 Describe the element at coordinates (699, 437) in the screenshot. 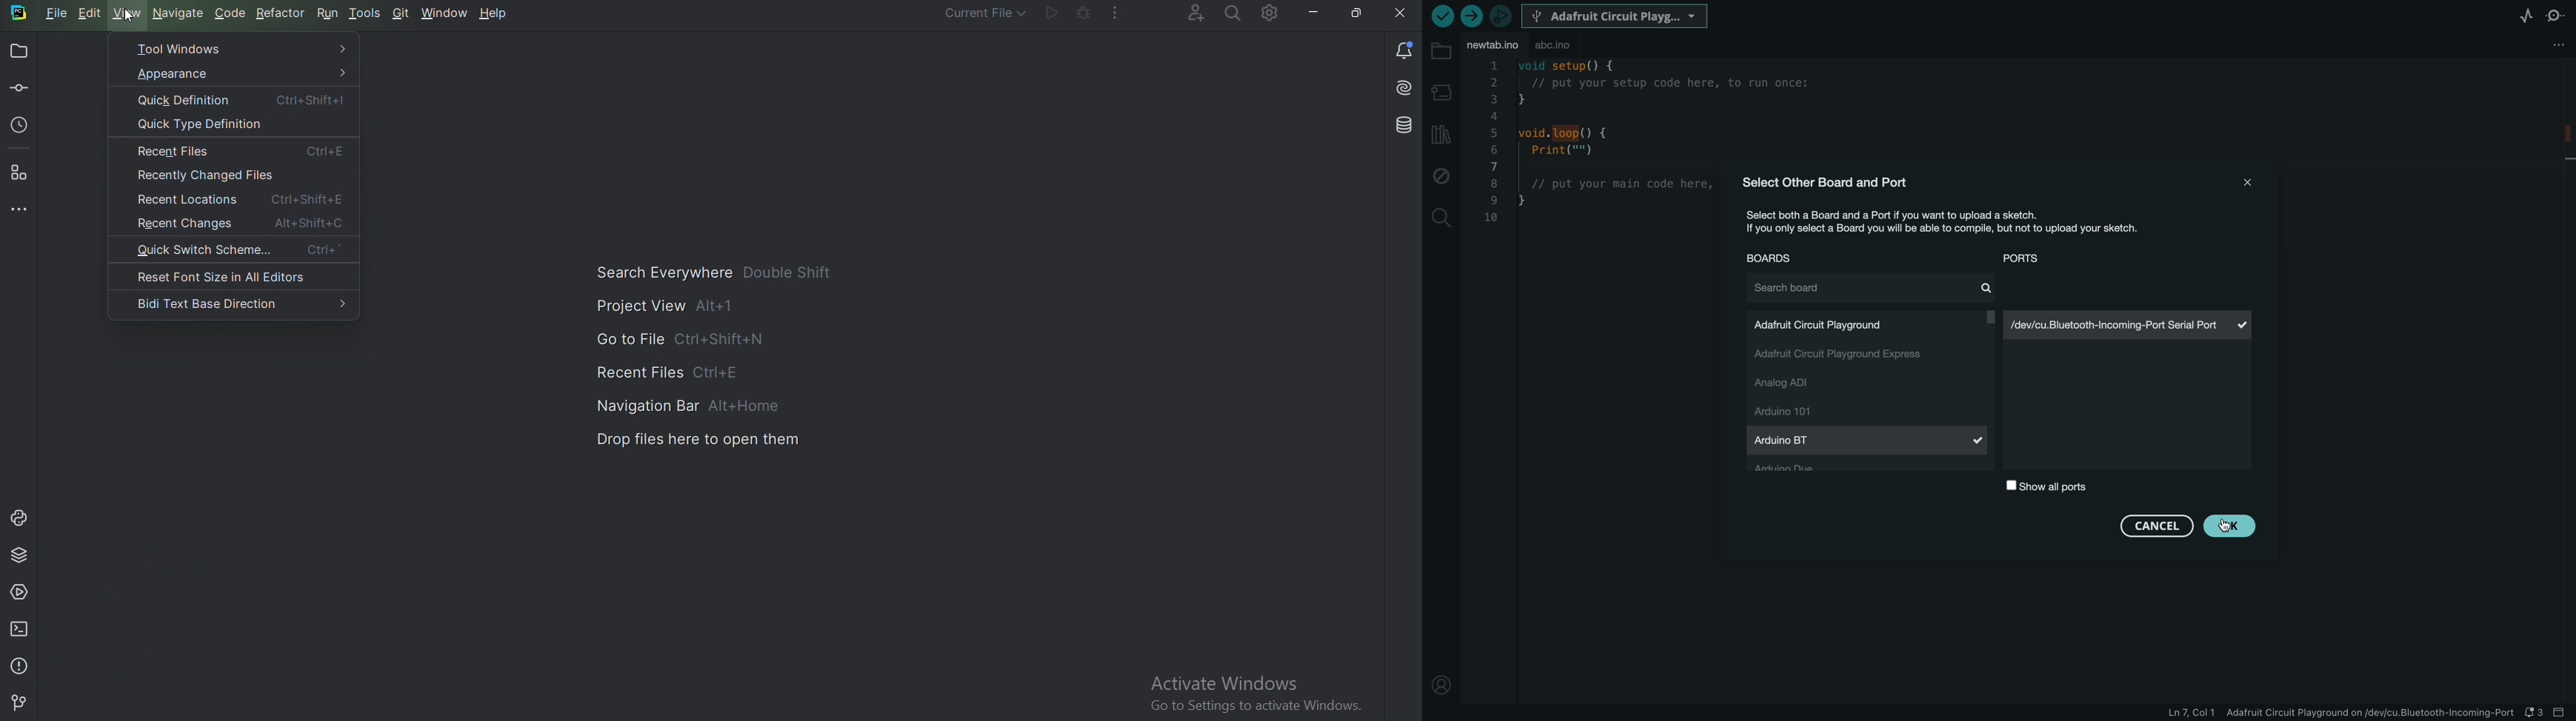

I see `Drop files here to open them` at that location.